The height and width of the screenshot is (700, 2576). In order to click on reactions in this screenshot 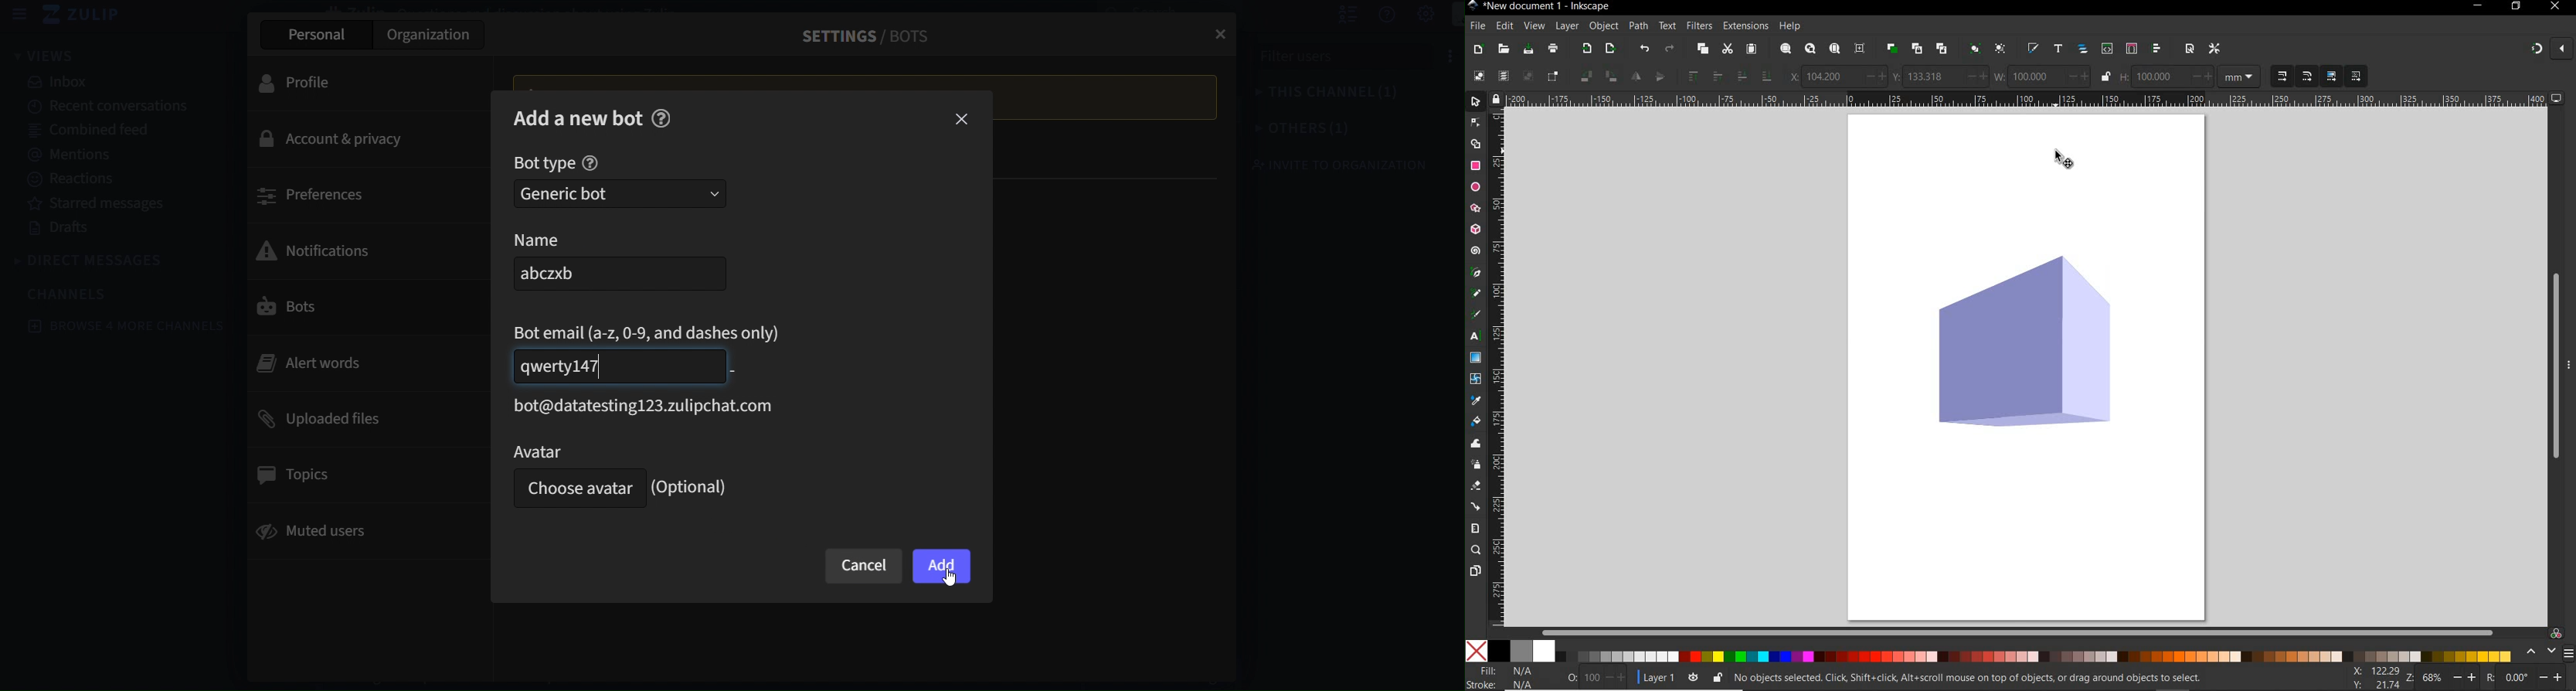, I will do `click(106, 179)`.